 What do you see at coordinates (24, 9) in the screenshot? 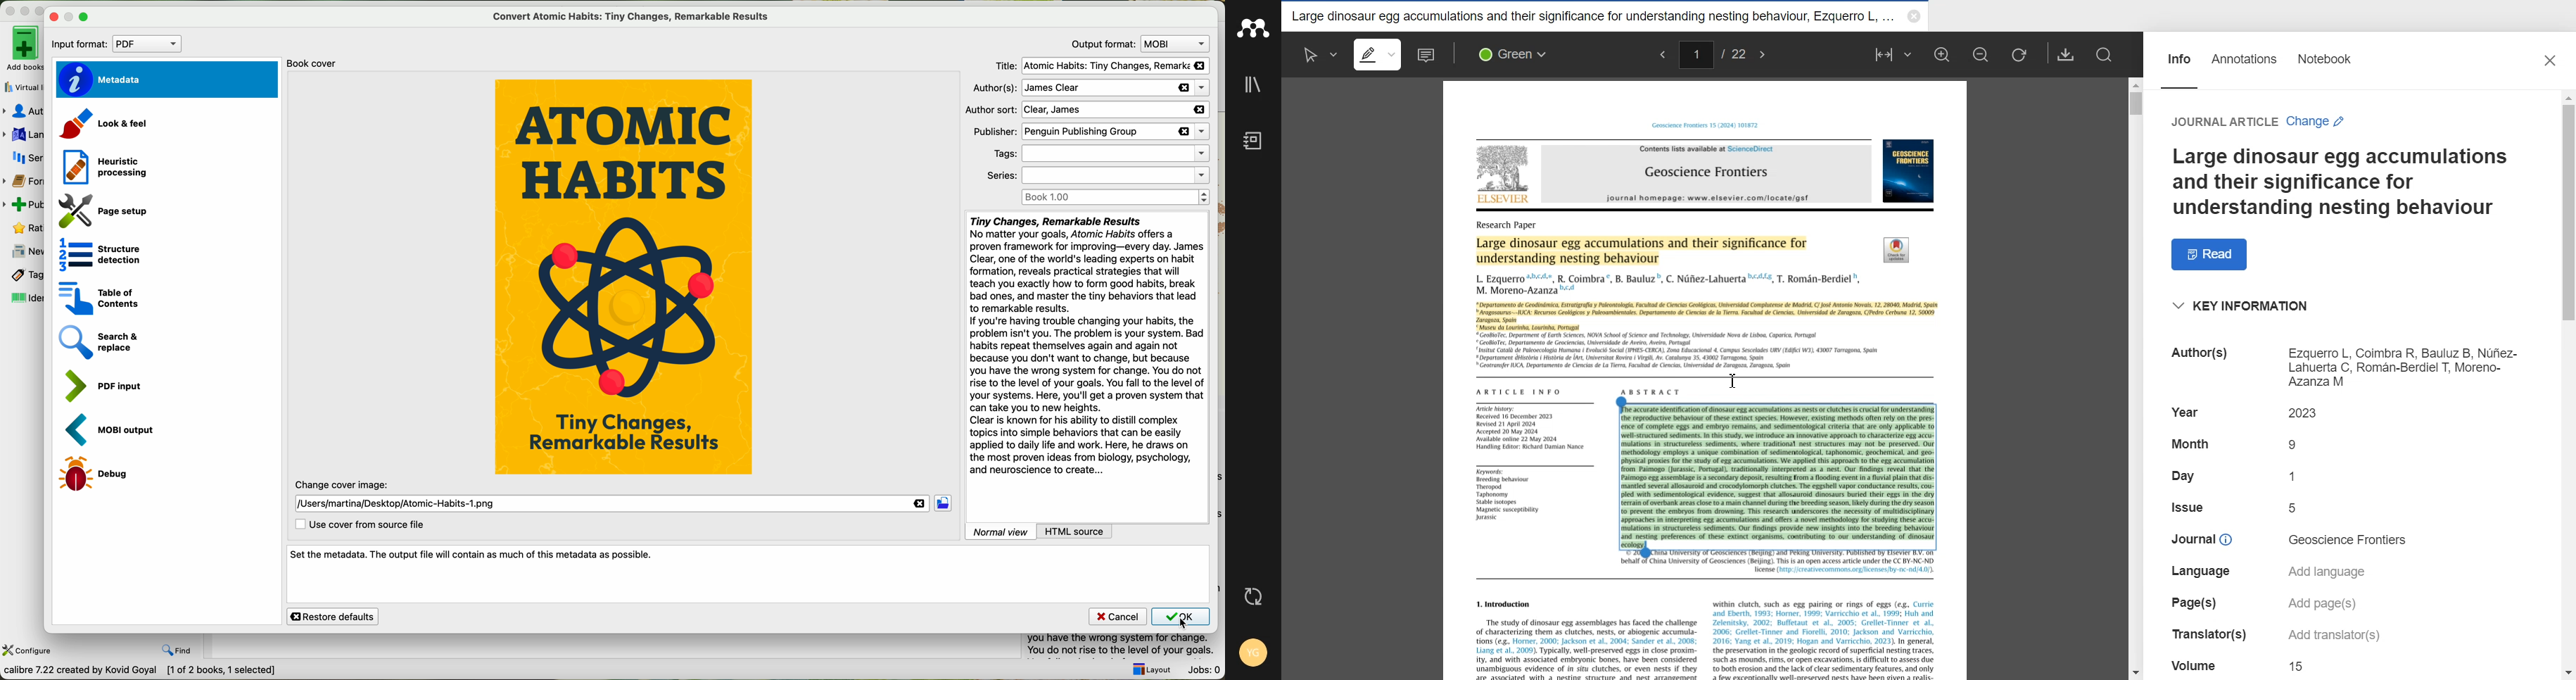
I see `disable buttons` at bounding box center [24, 9].